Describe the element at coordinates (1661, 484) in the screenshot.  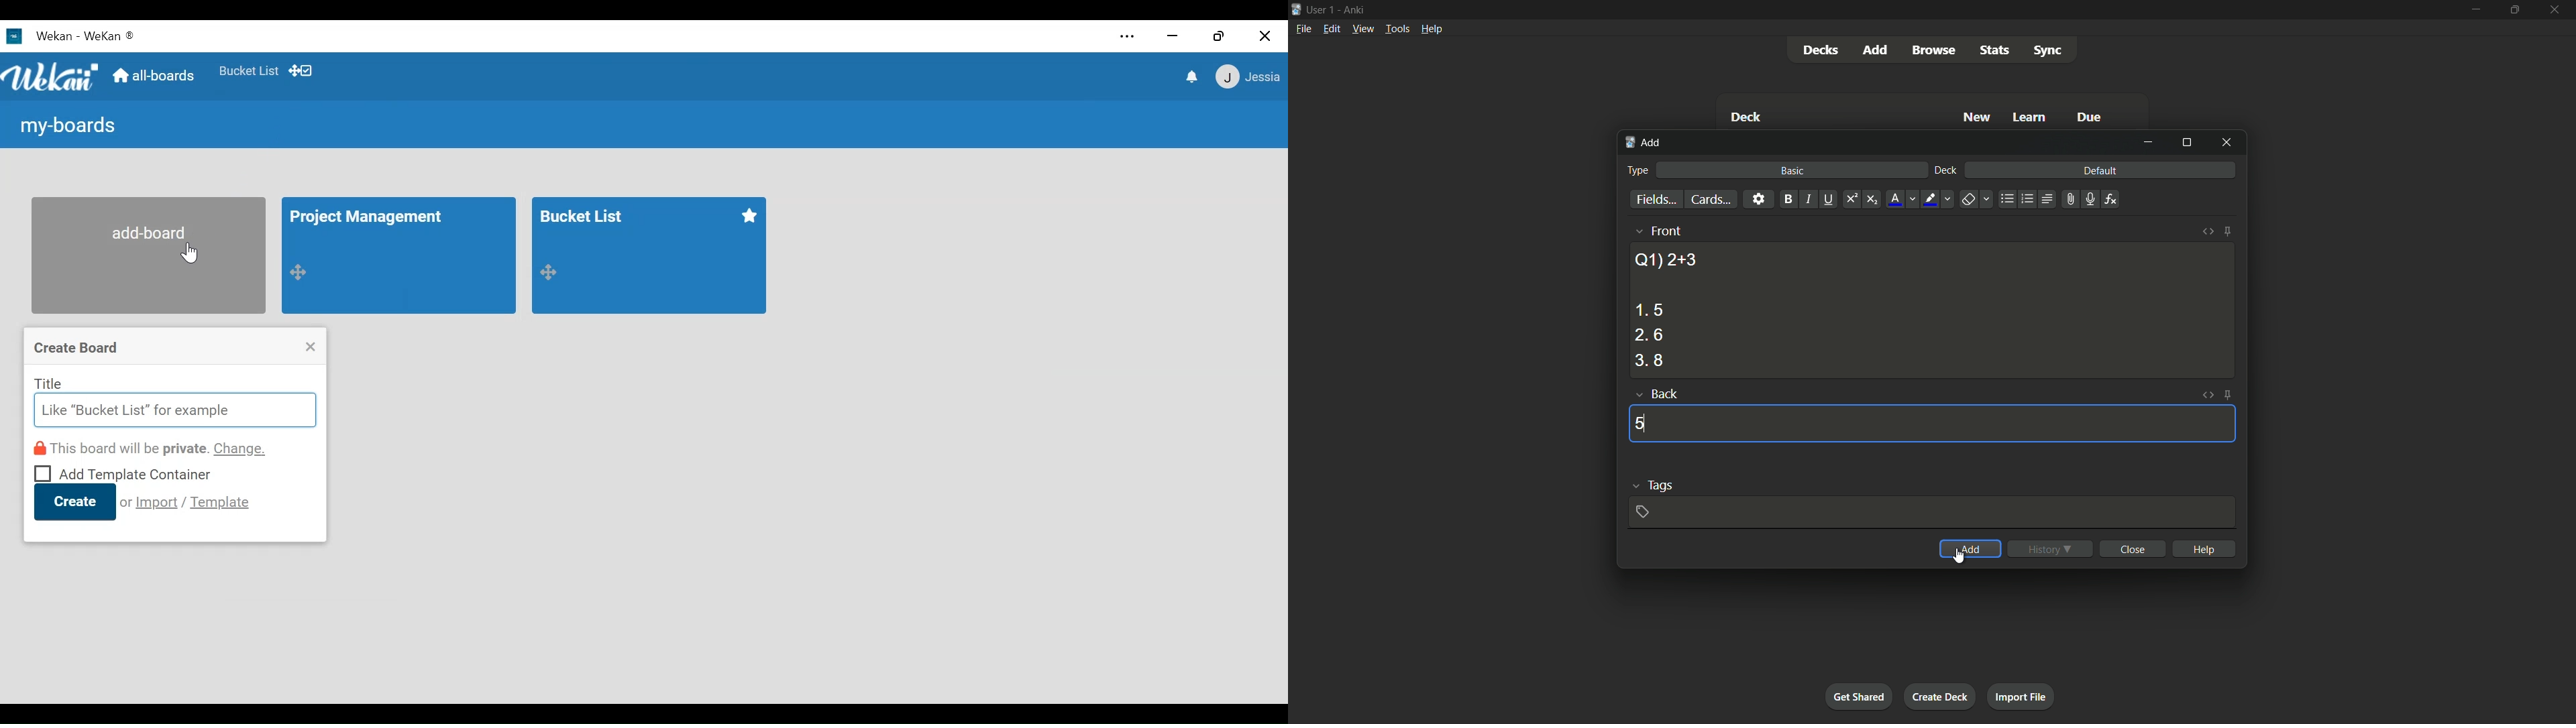
I see `tags` at that location.